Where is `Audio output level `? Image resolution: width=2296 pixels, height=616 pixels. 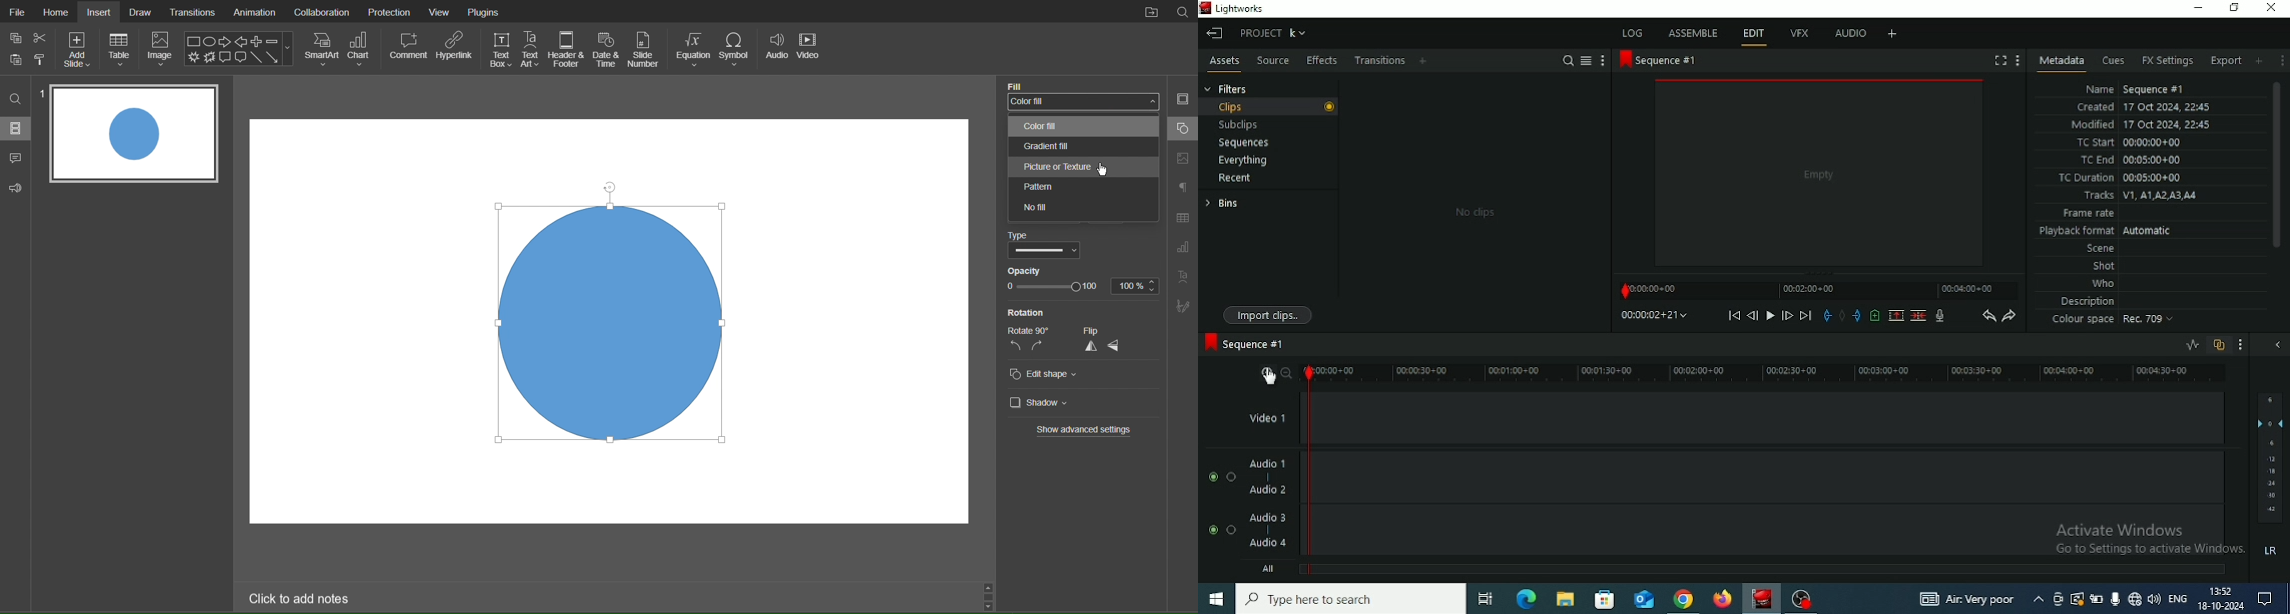 Audio output level  is located at coordinates (2270, 457).